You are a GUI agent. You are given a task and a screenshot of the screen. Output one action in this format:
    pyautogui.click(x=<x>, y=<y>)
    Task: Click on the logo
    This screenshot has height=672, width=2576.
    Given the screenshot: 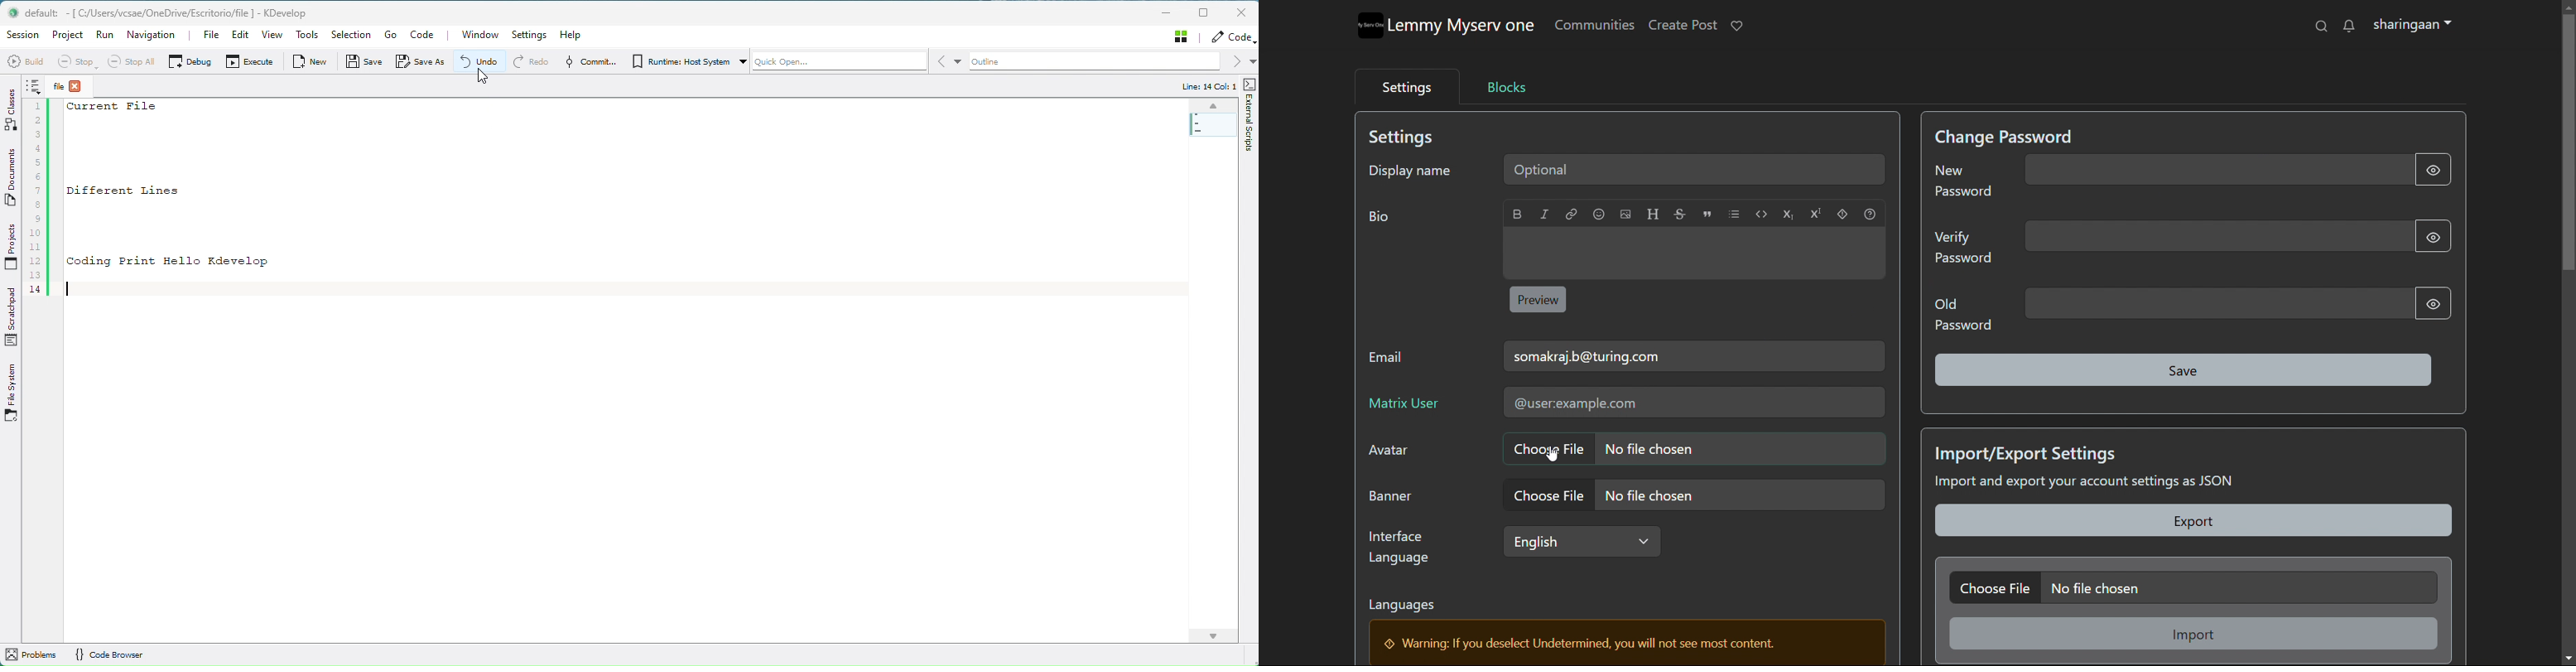 What is the action you would take?
    pyautogui.click(x=1371, y=26)
    